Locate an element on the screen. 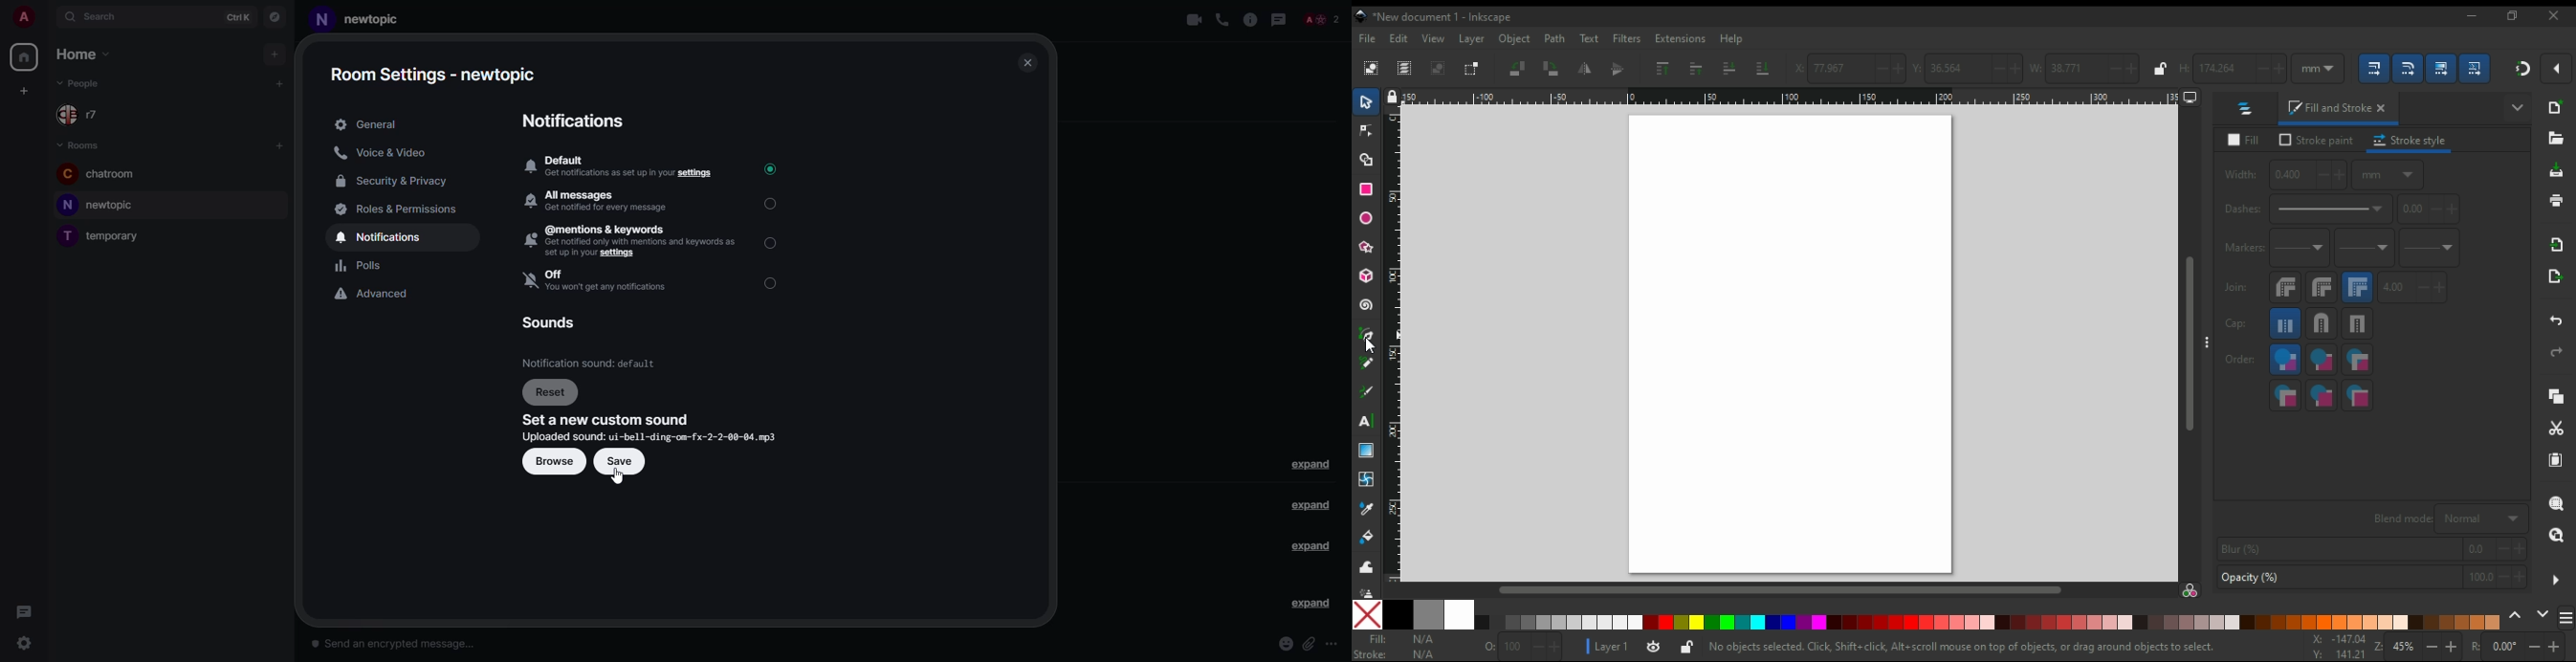  dashes is located at coordinates (2311, 209).